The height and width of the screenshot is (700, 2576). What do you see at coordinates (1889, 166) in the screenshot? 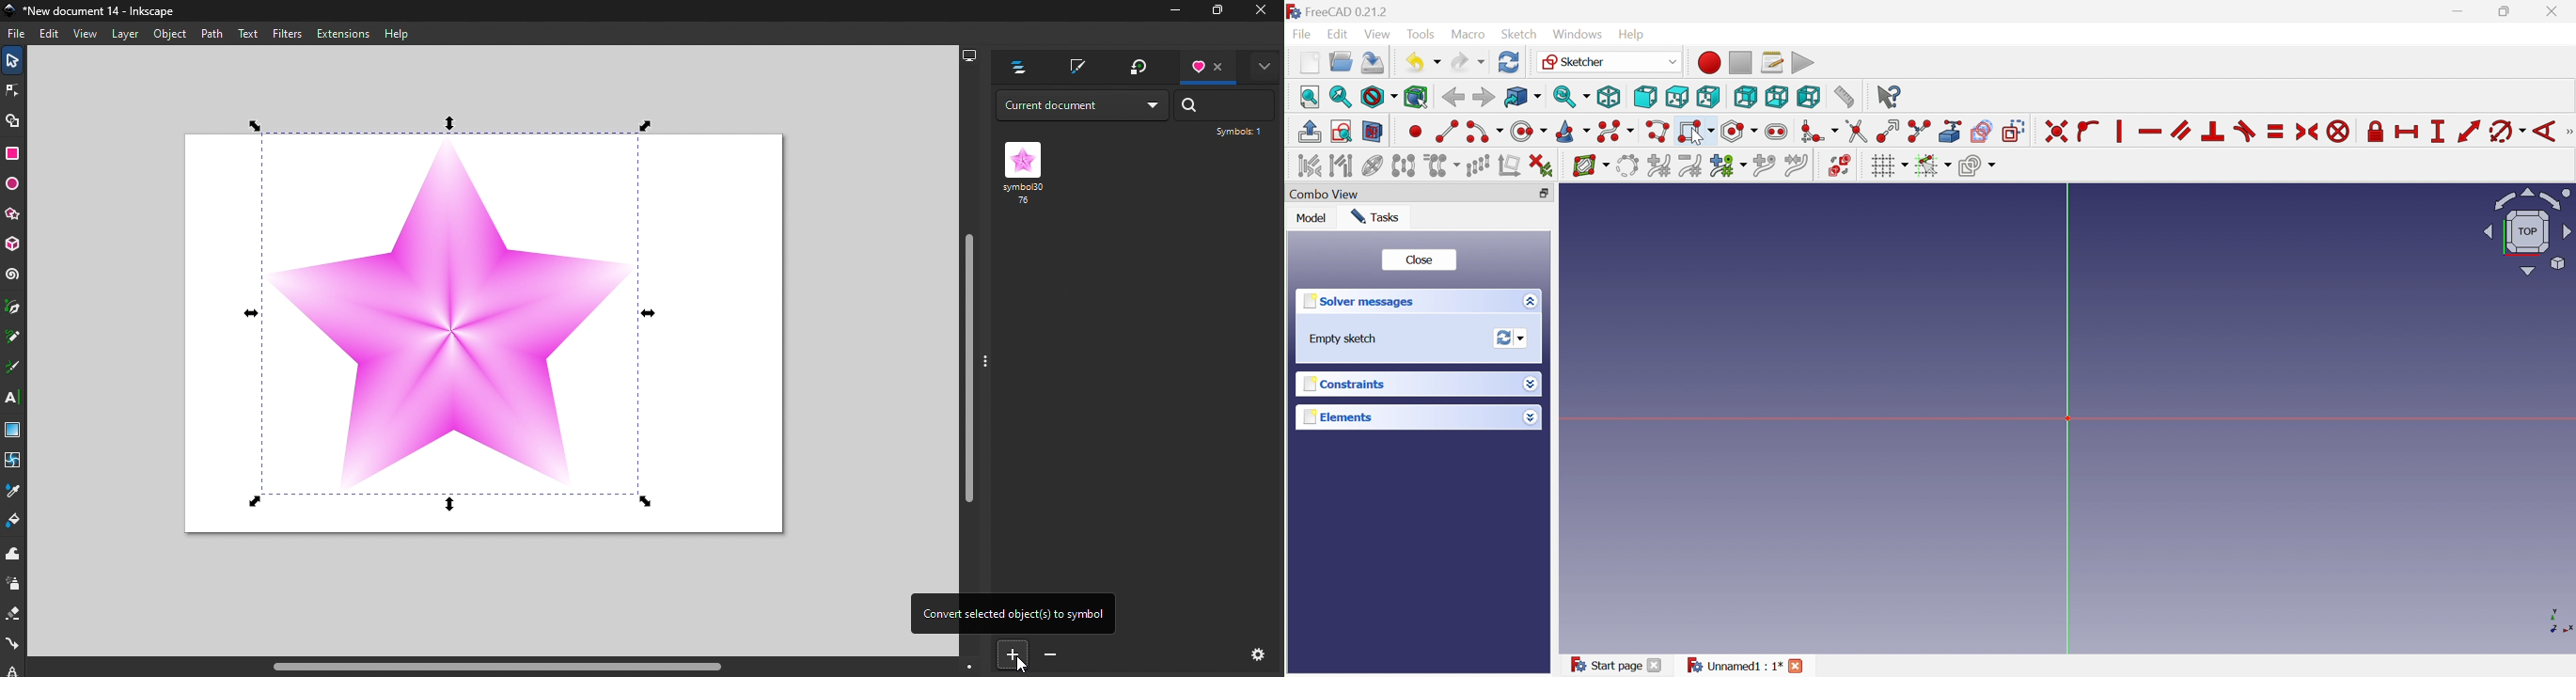
I see `Toggle grid` at bounding box center [1889, 166].